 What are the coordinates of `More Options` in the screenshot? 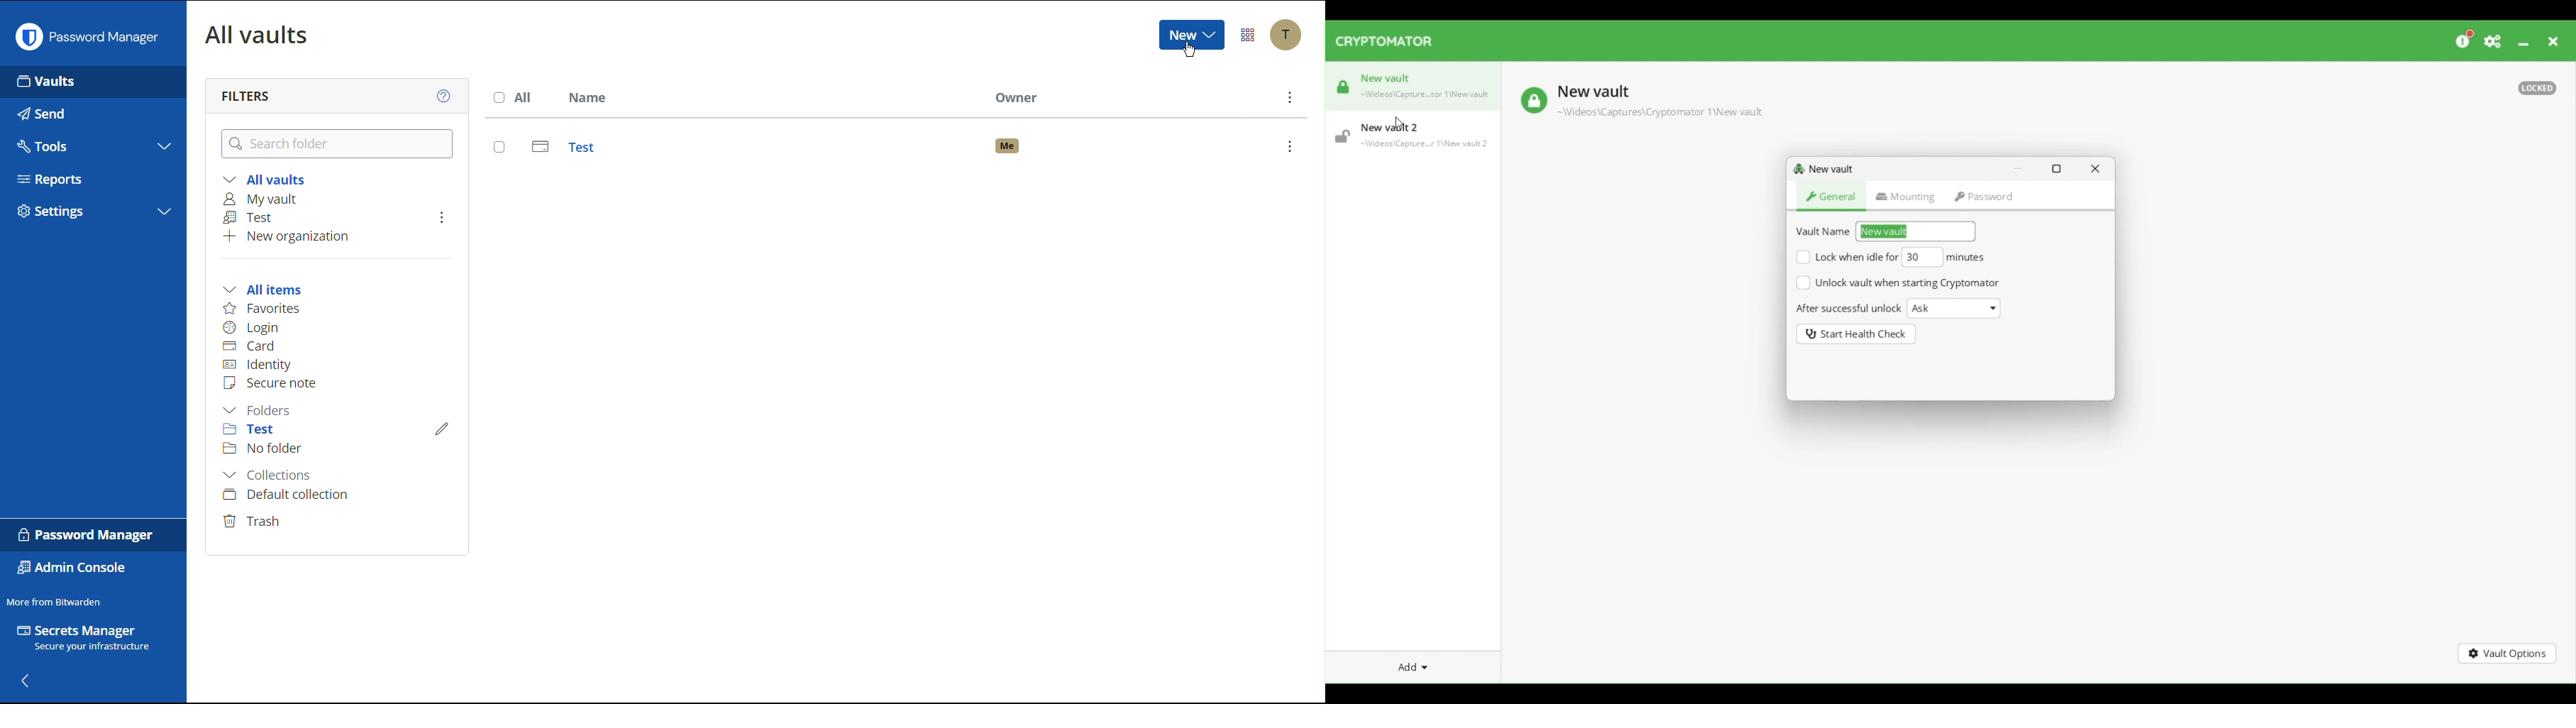 It's located at (439, 216).